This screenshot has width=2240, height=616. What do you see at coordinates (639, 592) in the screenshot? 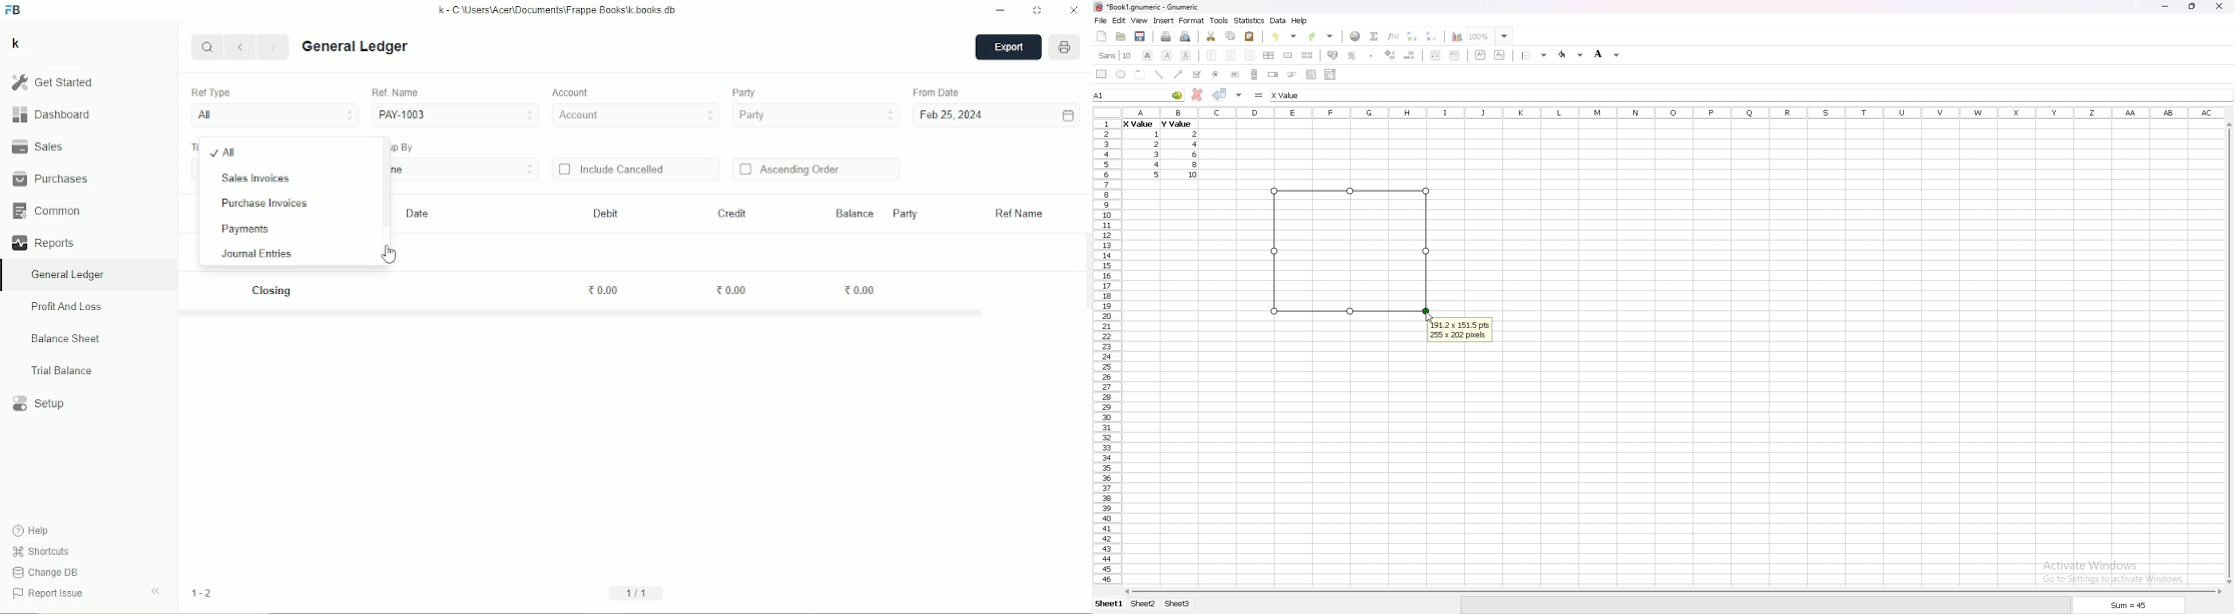
I see `1/1` at bounding box center [639, 592].